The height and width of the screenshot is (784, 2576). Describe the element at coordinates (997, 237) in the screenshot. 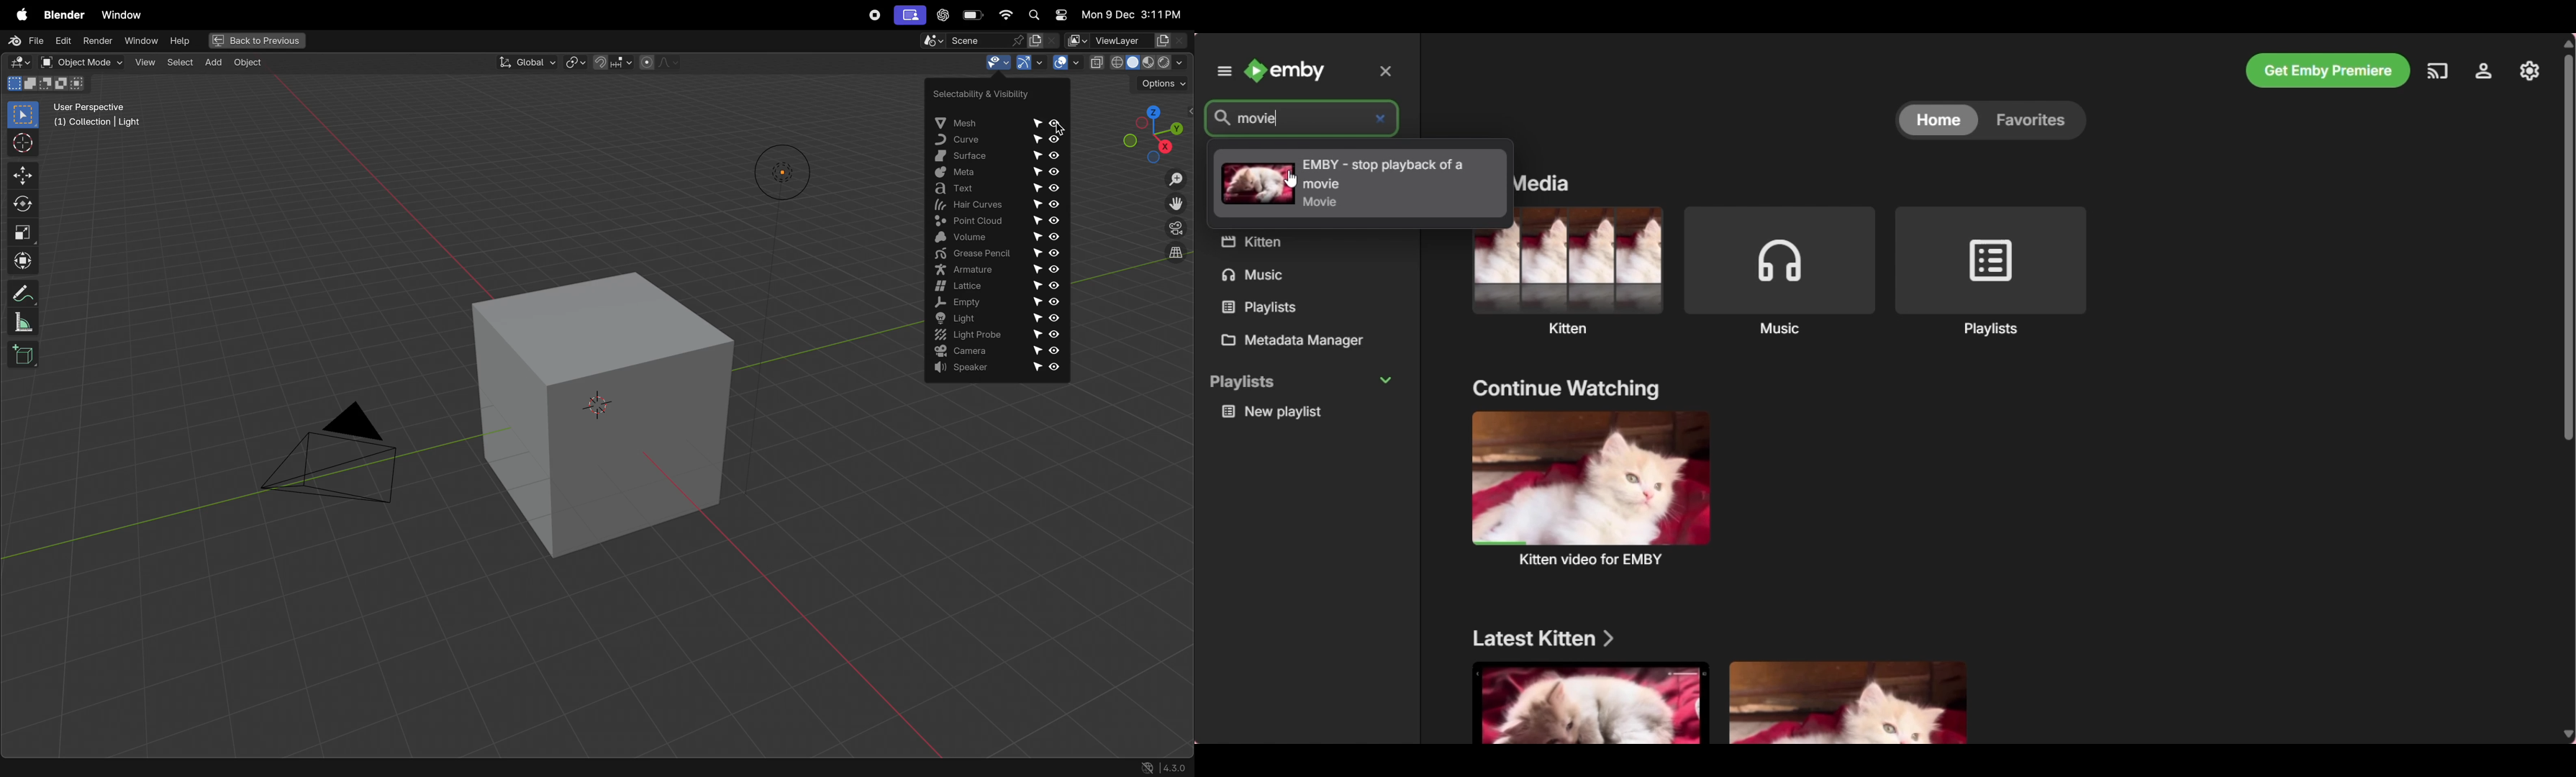

I see `volume` at that location.